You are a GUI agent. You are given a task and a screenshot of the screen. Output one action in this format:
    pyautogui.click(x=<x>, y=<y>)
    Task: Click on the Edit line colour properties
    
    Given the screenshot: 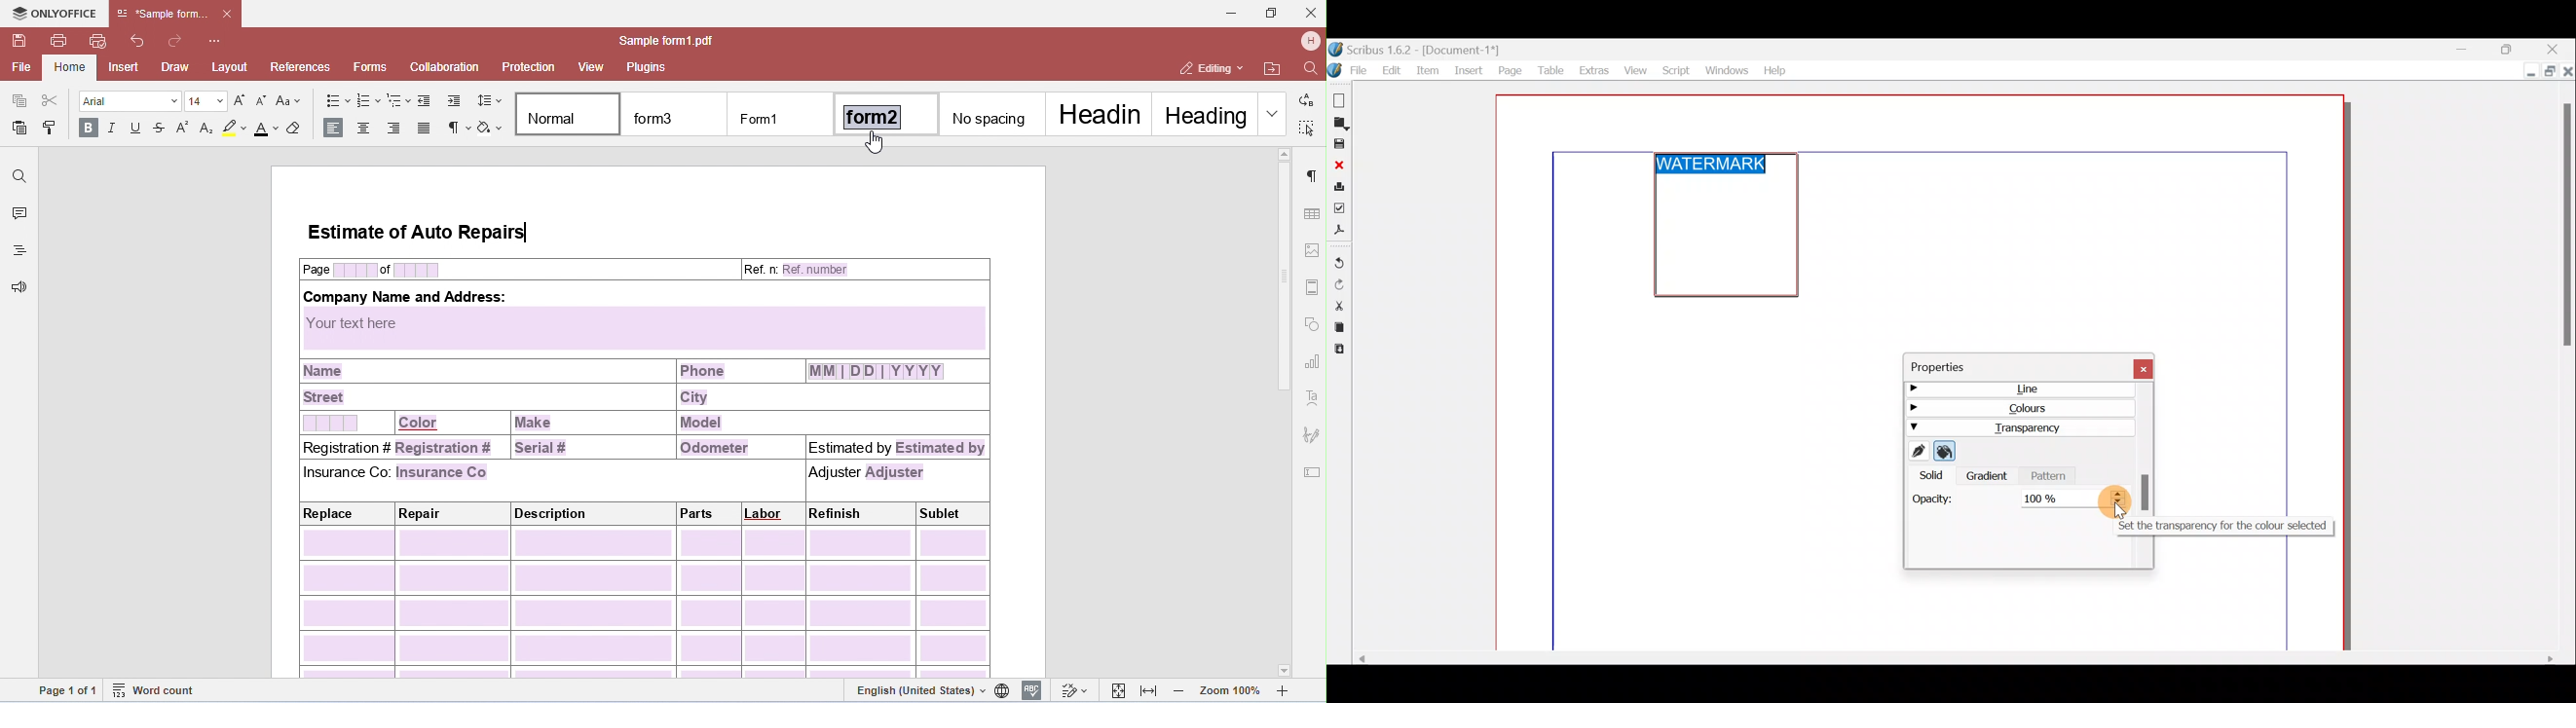 What is the action you would take?
    pyautogui.click(x=1918, y=452)
    